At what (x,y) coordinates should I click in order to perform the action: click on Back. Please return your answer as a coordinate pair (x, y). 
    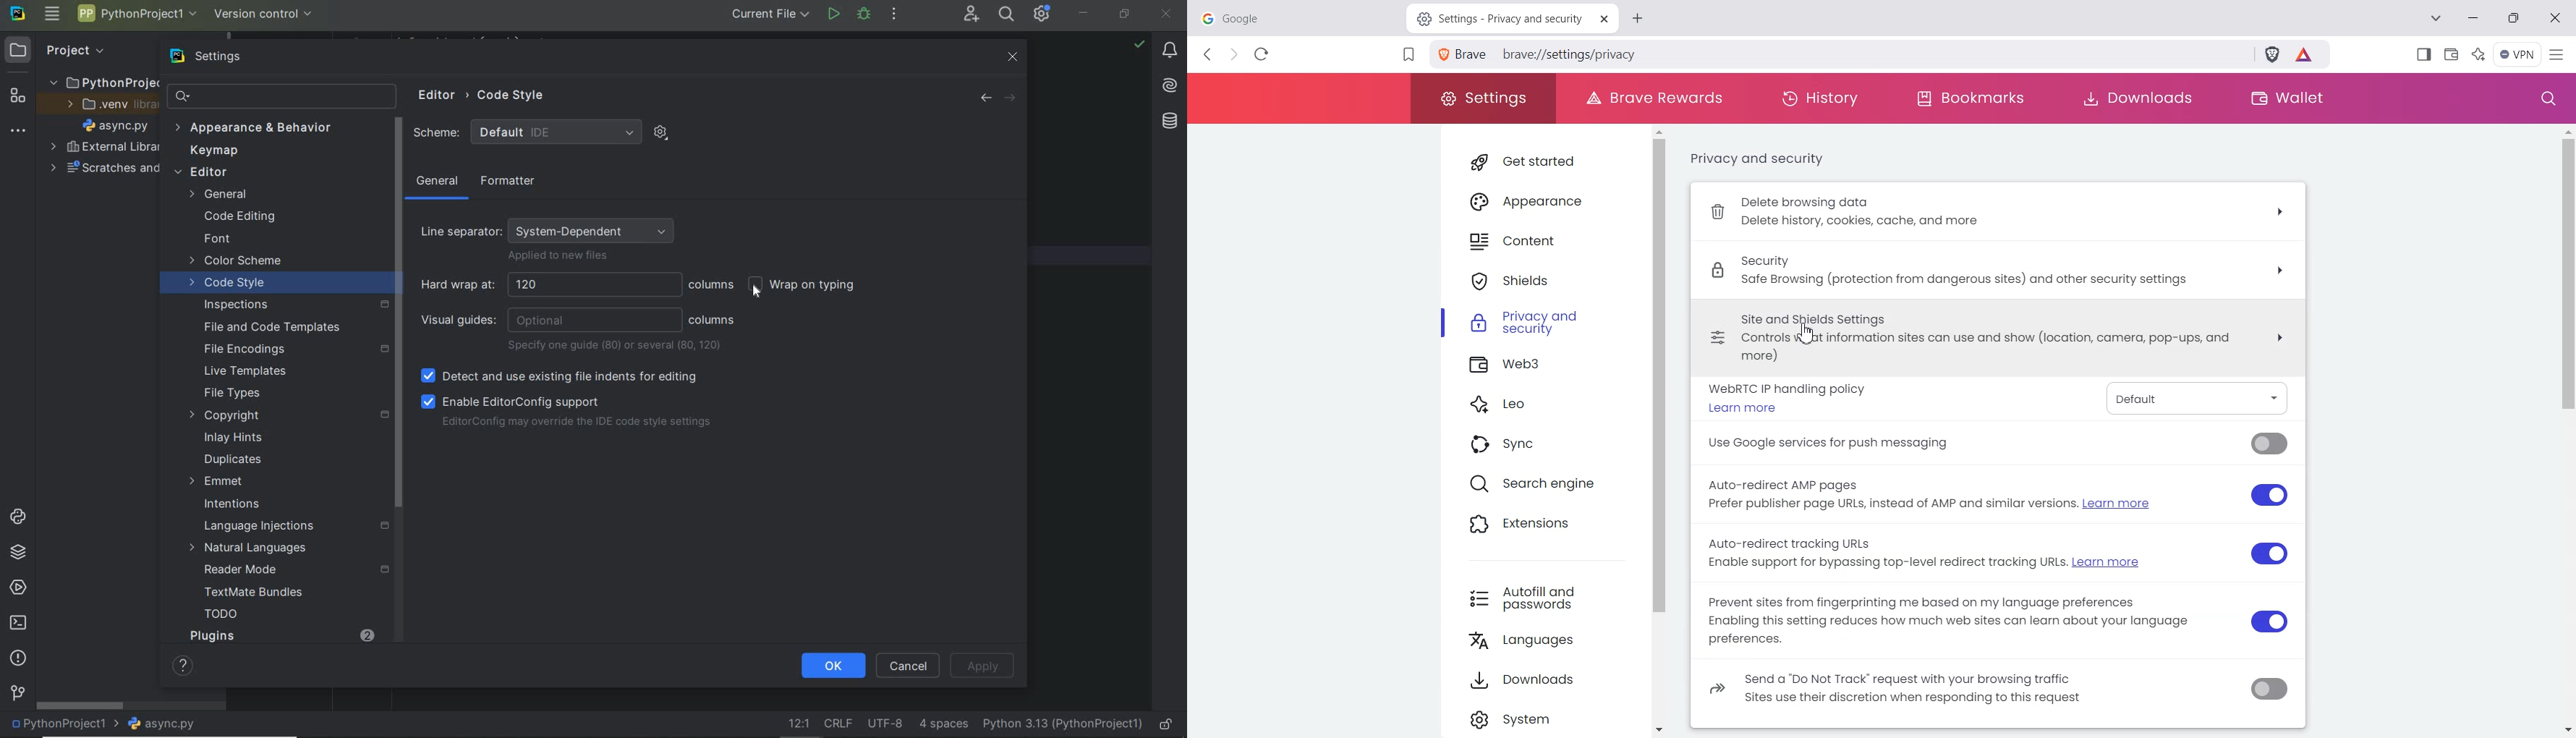
    Looking at the image, I should click on (1209, 54).